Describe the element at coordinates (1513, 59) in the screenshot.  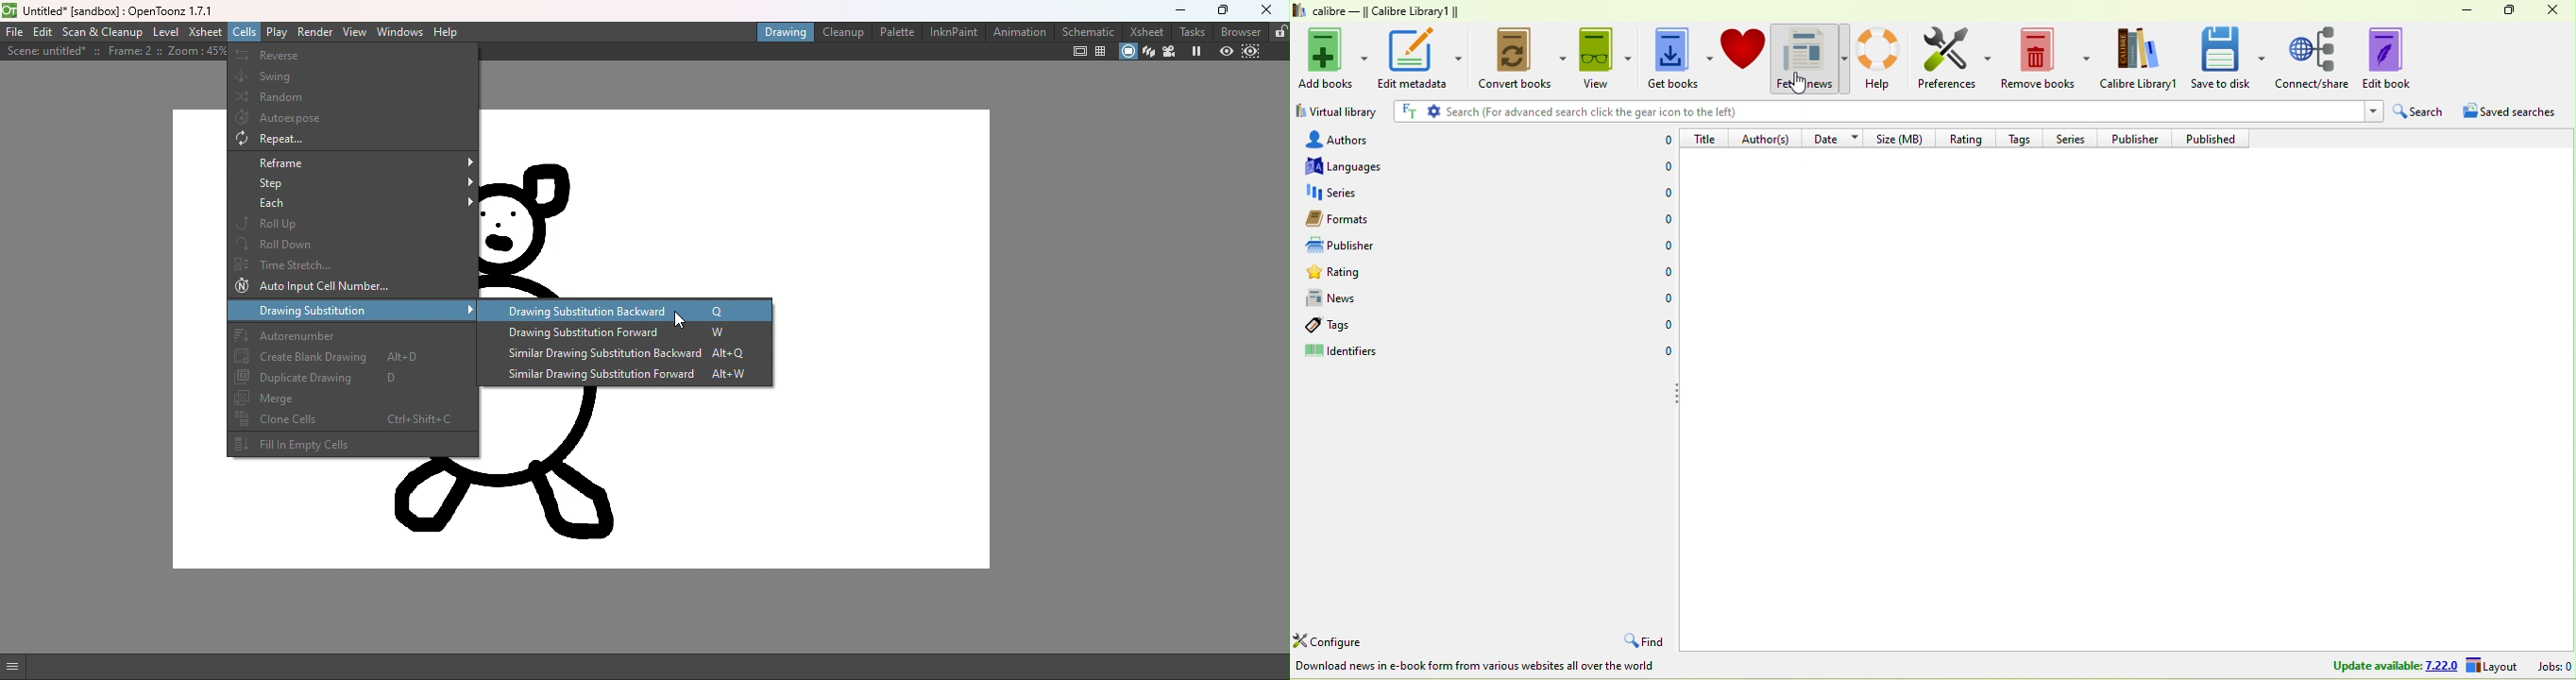
I see `convert books` at that location.